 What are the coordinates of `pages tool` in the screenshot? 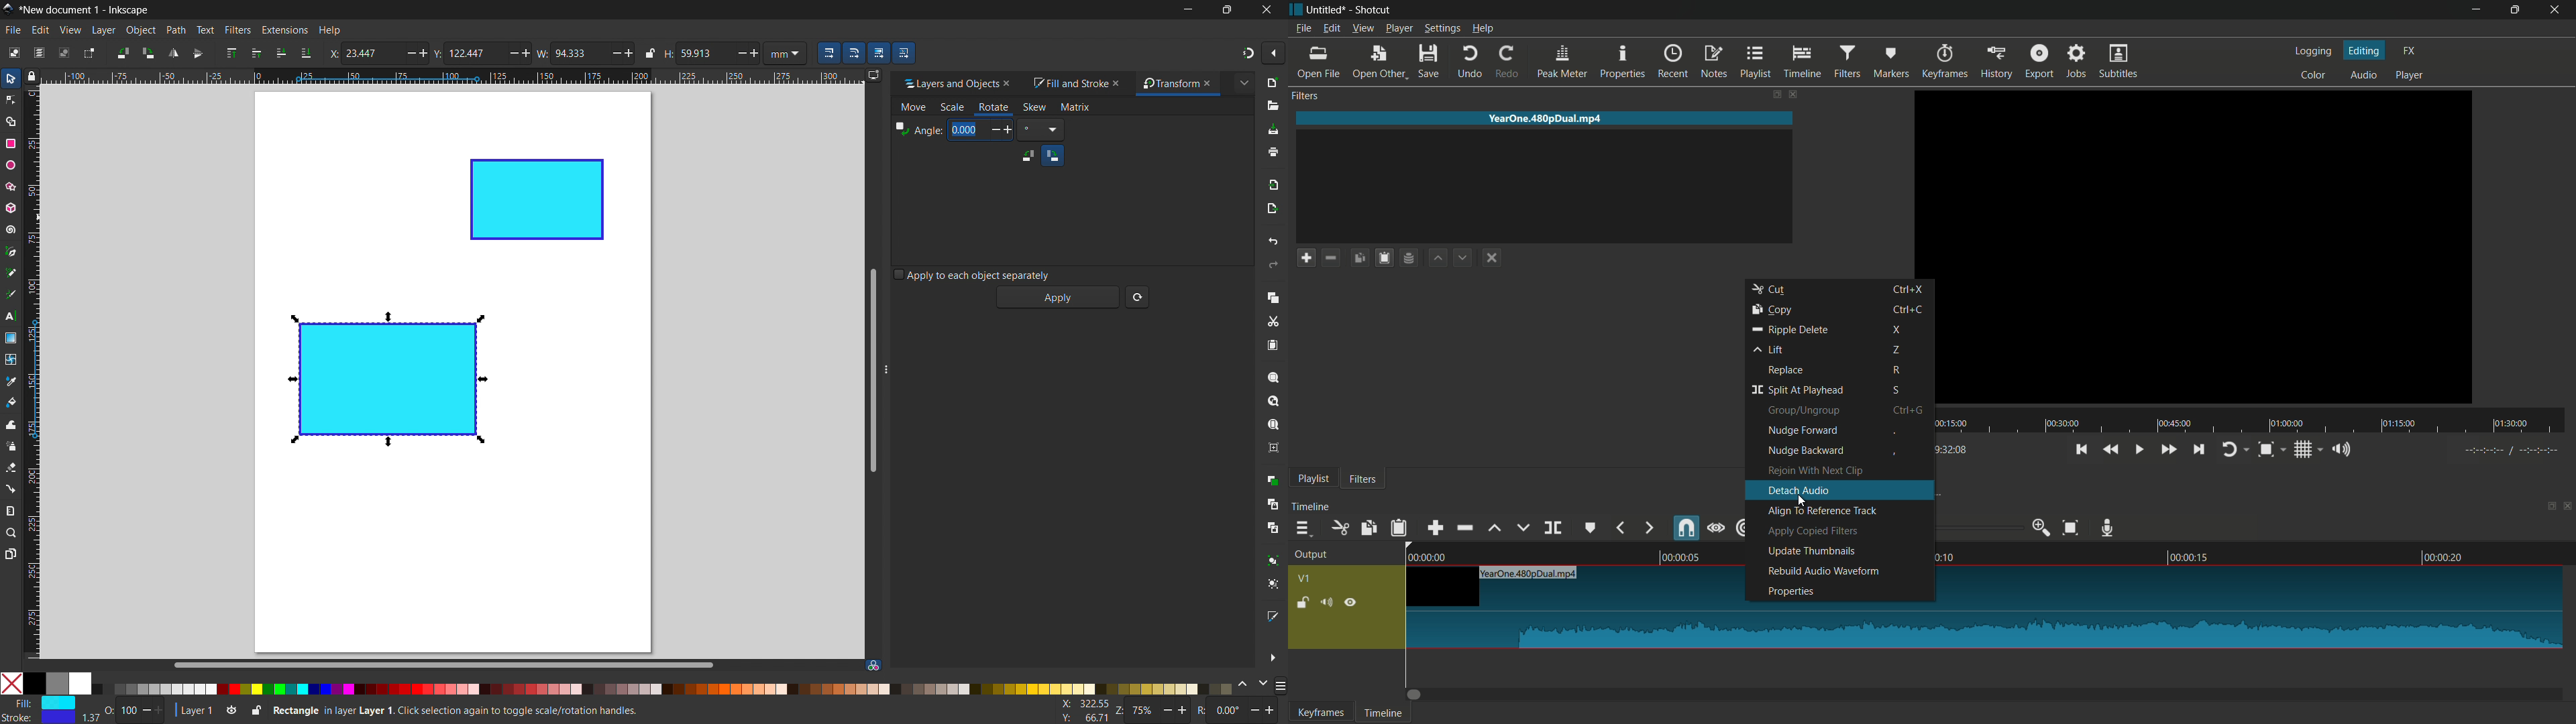 It's located at (11, 553).